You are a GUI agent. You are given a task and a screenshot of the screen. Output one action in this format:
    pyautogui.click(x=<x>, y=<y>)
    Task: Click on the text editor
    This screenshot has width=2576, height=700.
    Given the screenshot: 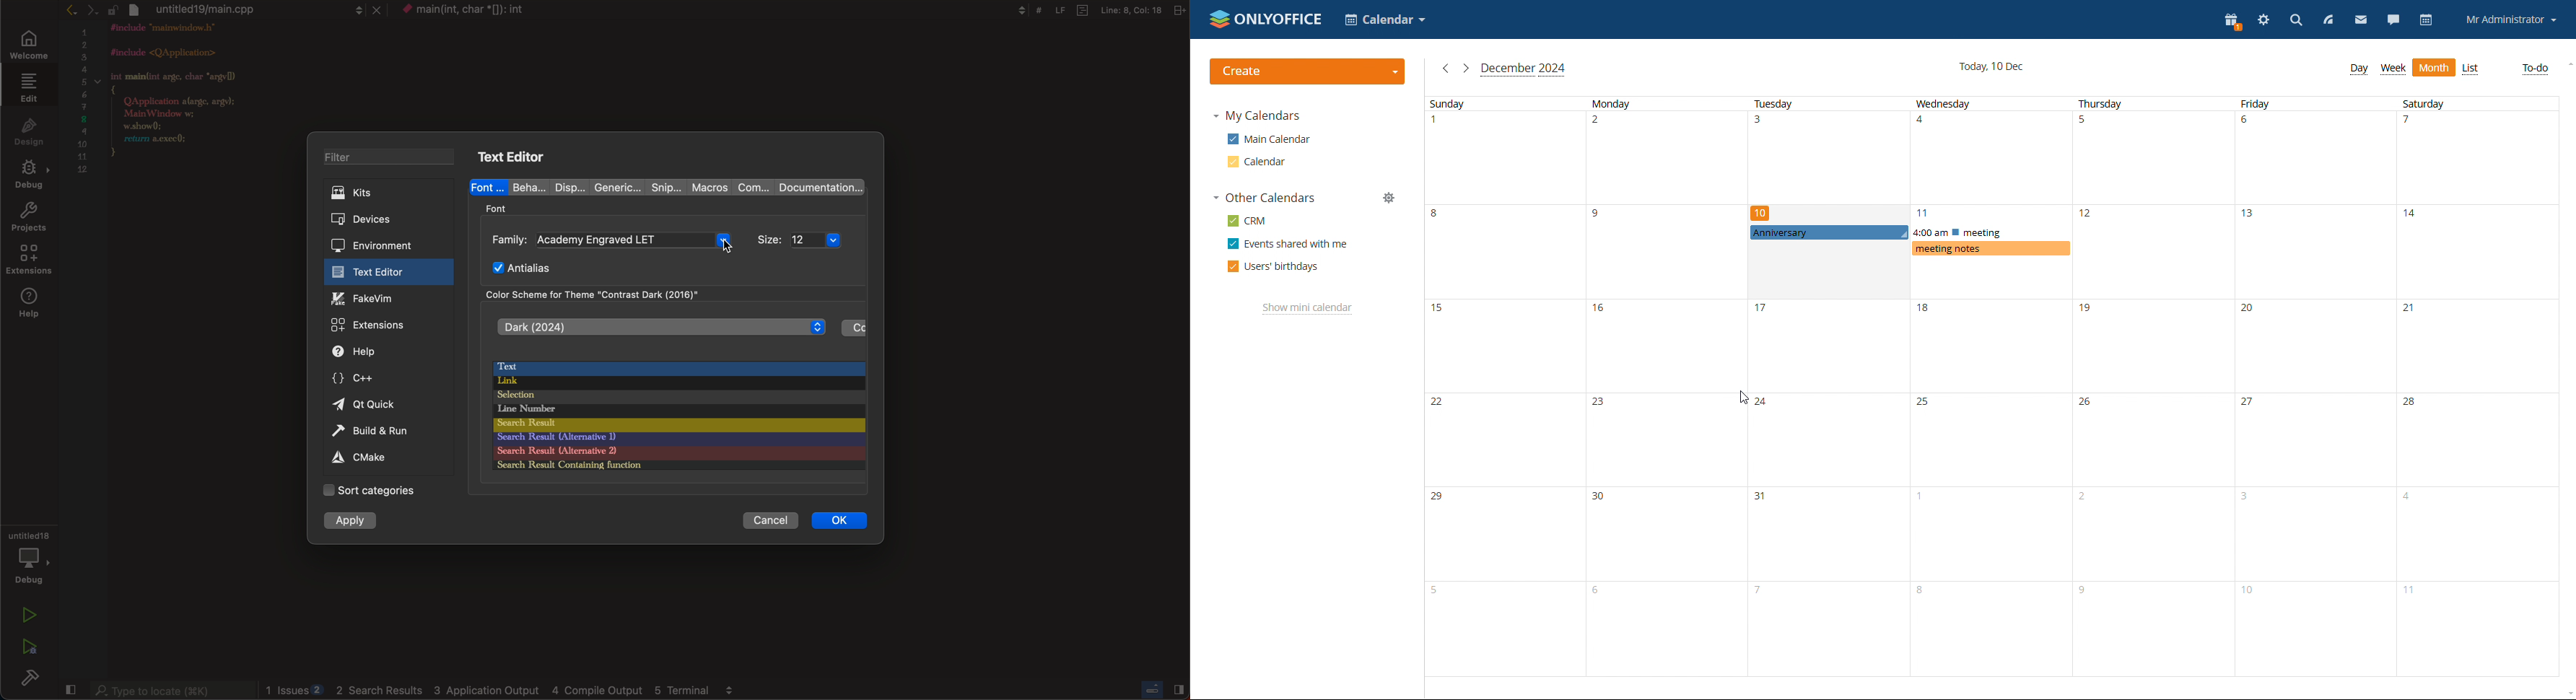 What is the action you would take?
    pyautogui.click(x=516, y=155)
    